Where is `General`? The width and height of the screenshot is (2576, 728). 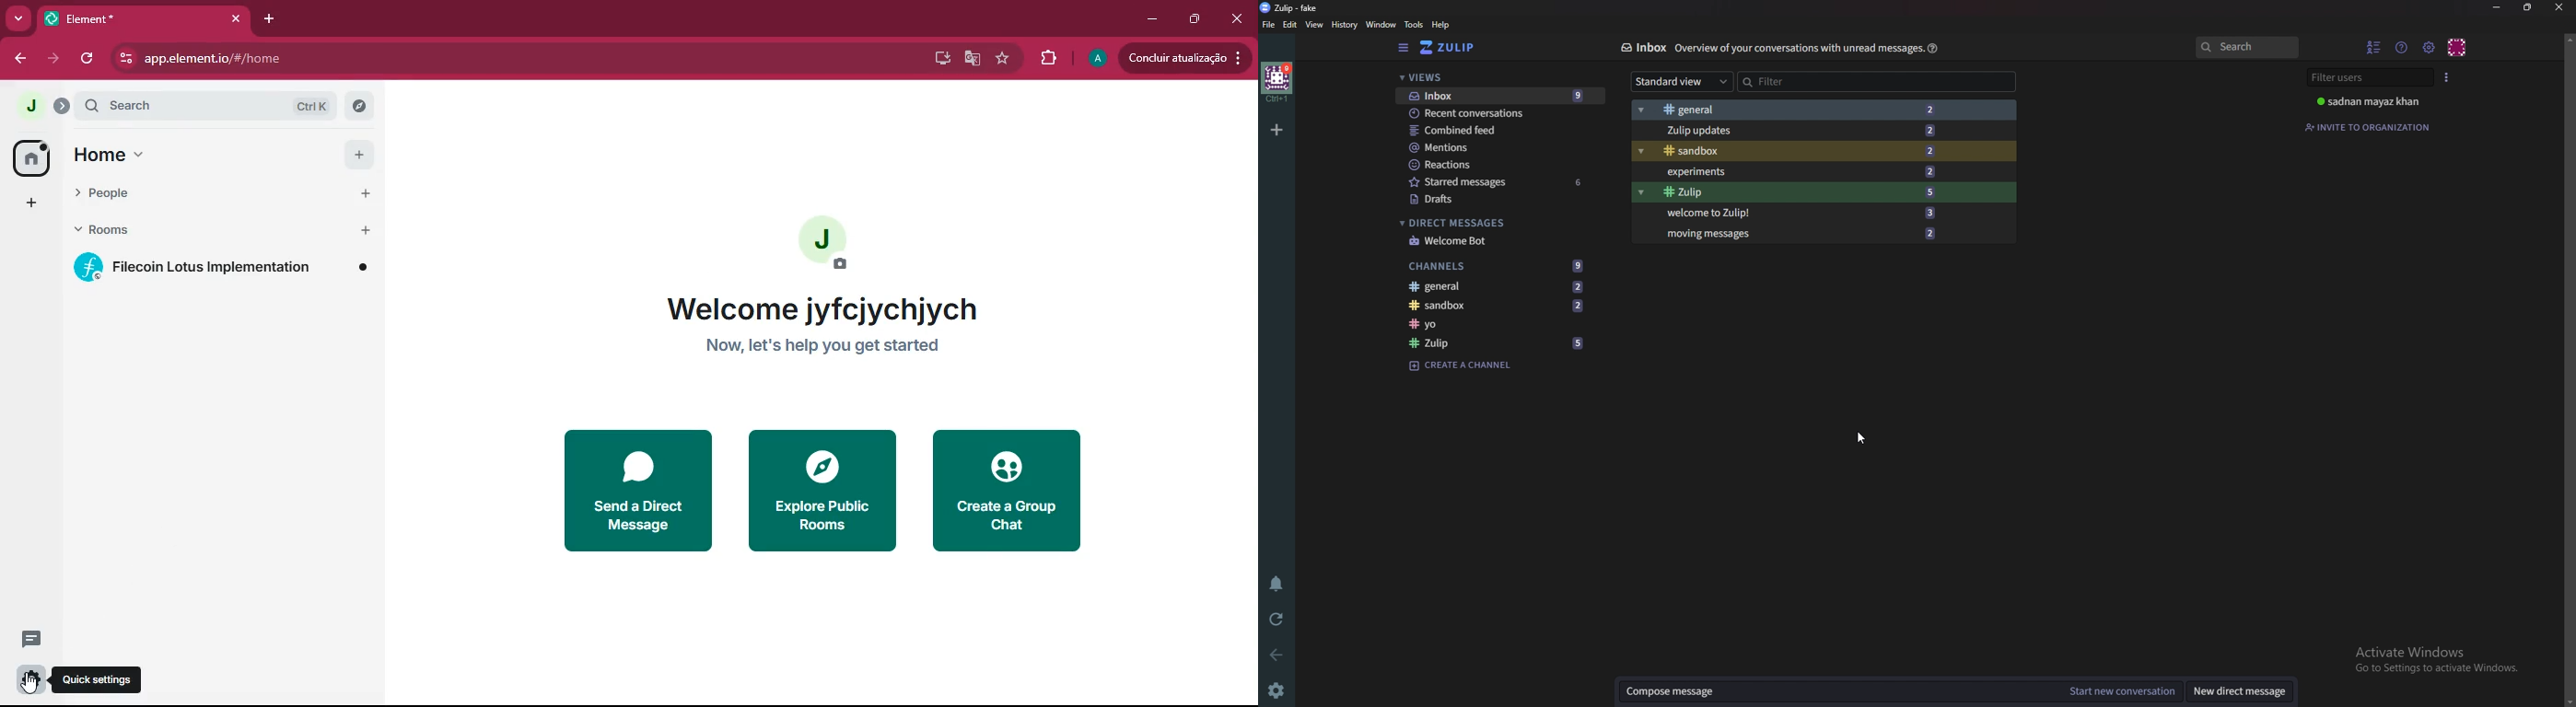
General is located at coordinates (1488, 286).